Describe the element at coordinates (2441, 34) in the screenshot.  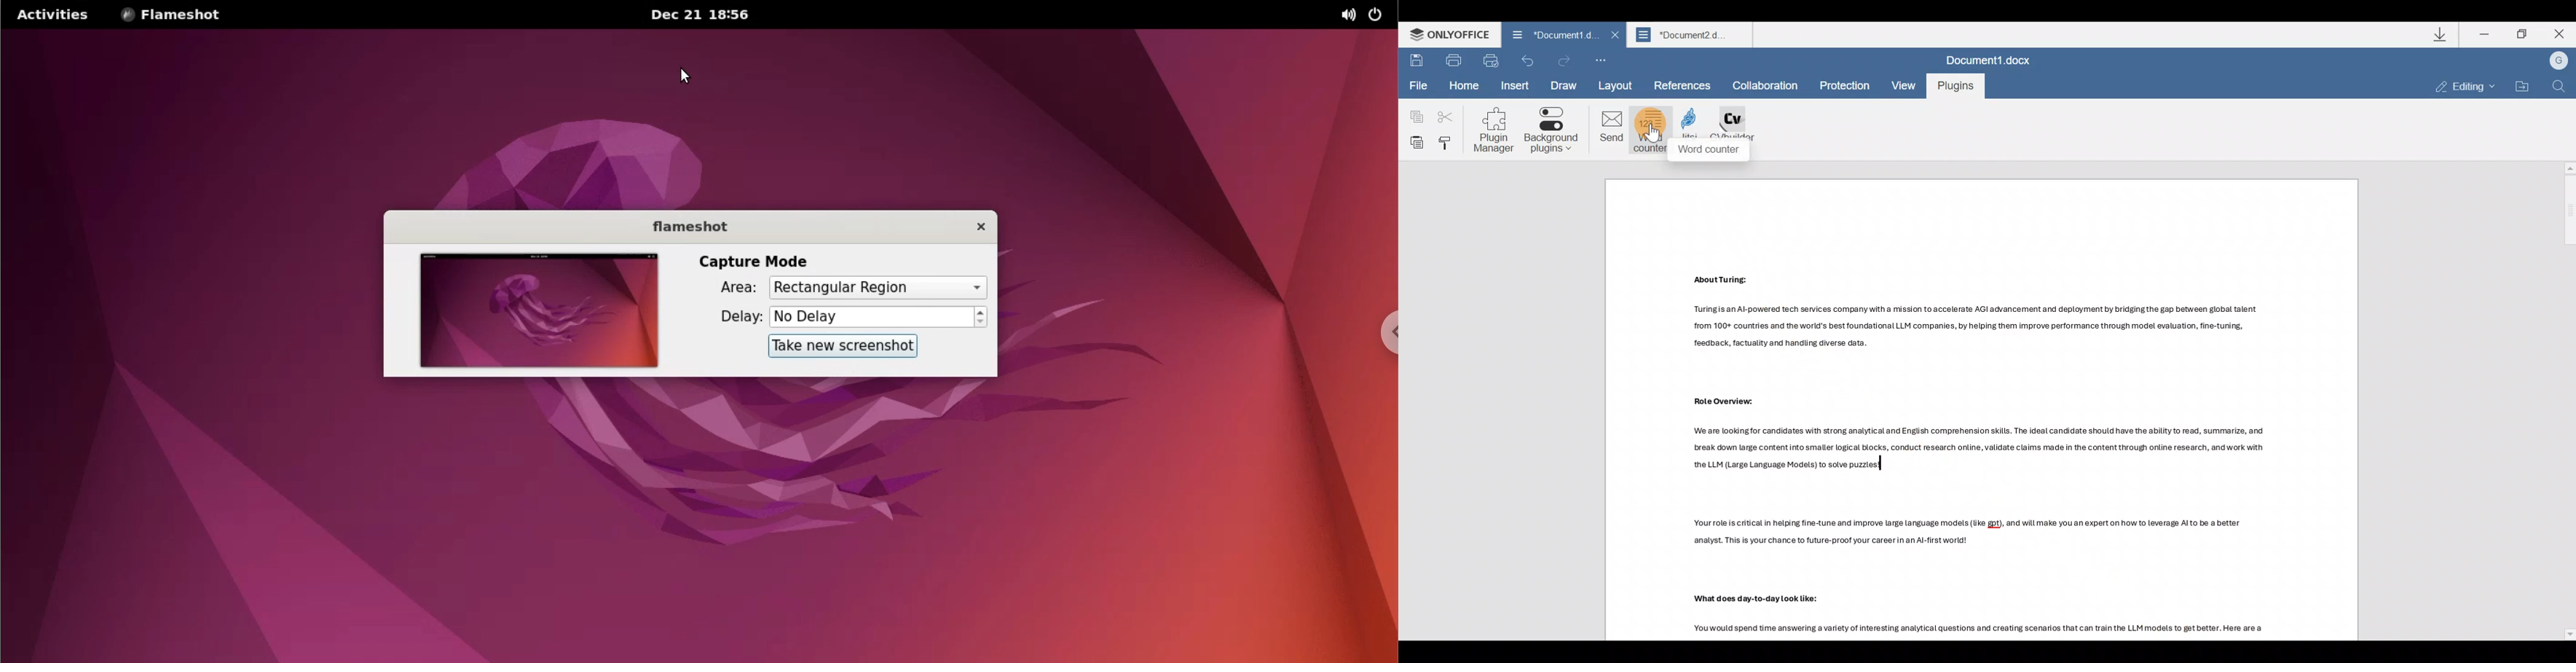
I see `Downloads` at that location.